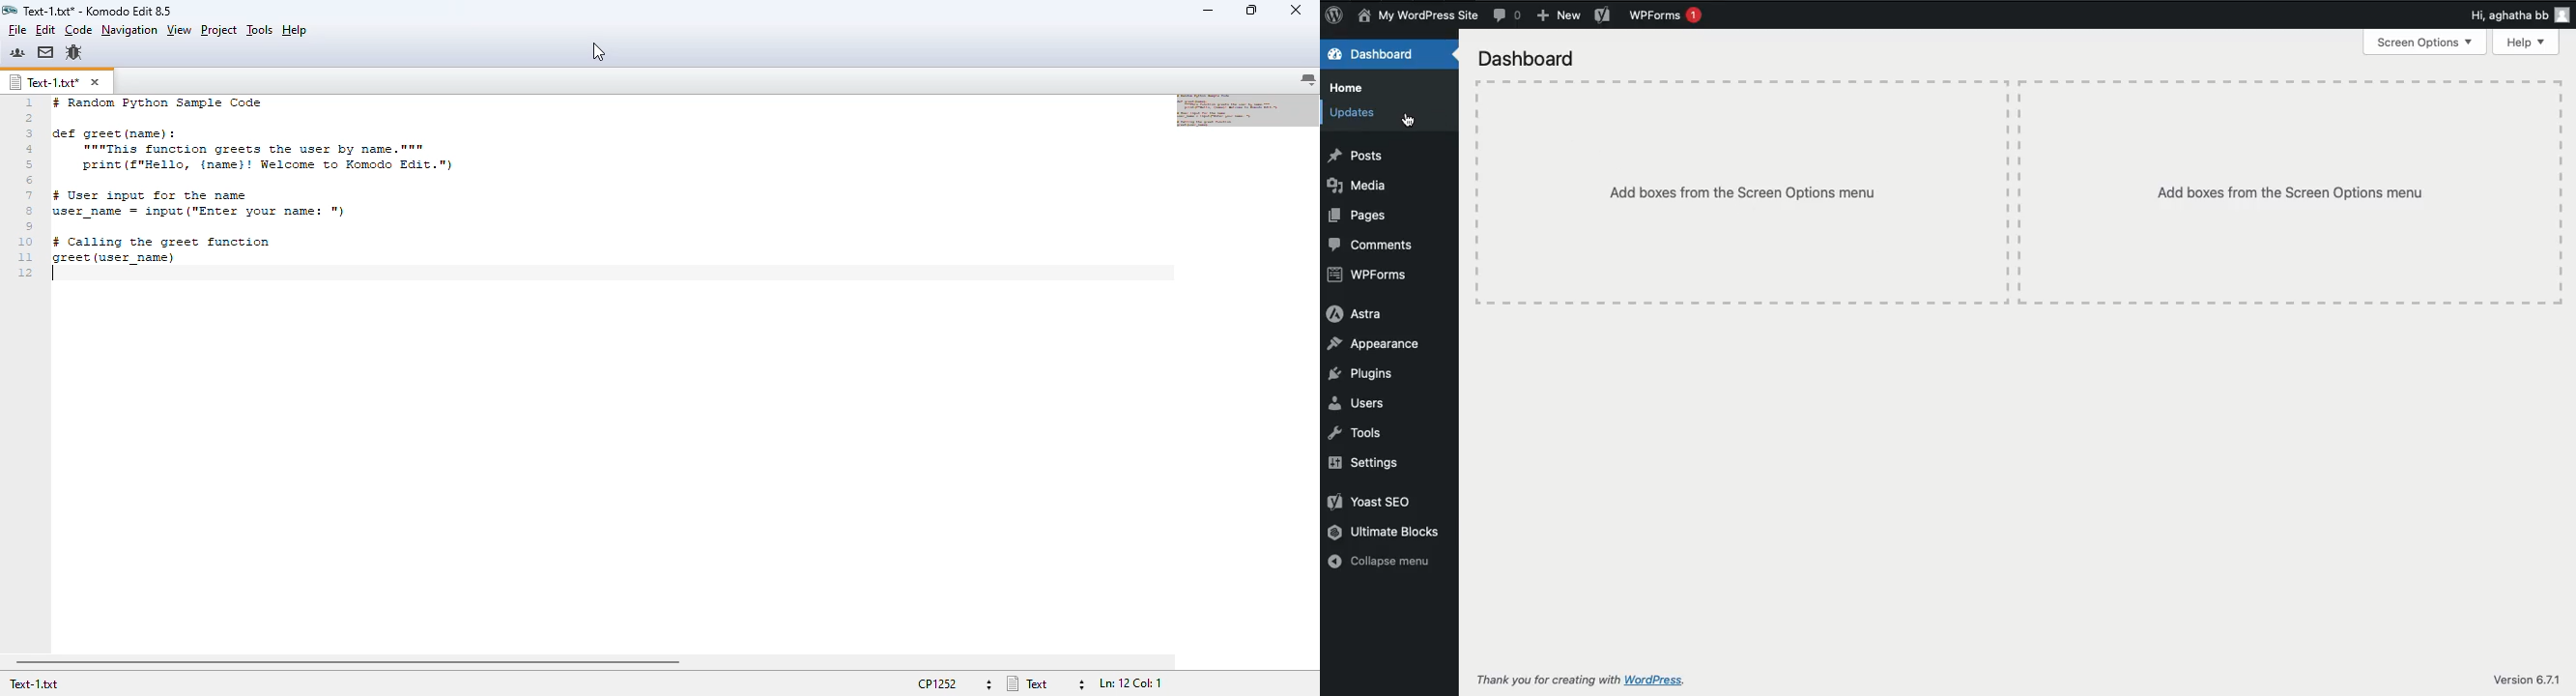 This screenshot has height=700, width=2576. What do you see at coordinates (1357, 184) in the screenshot?
I see `Media` at bounding box center [1357, 184].